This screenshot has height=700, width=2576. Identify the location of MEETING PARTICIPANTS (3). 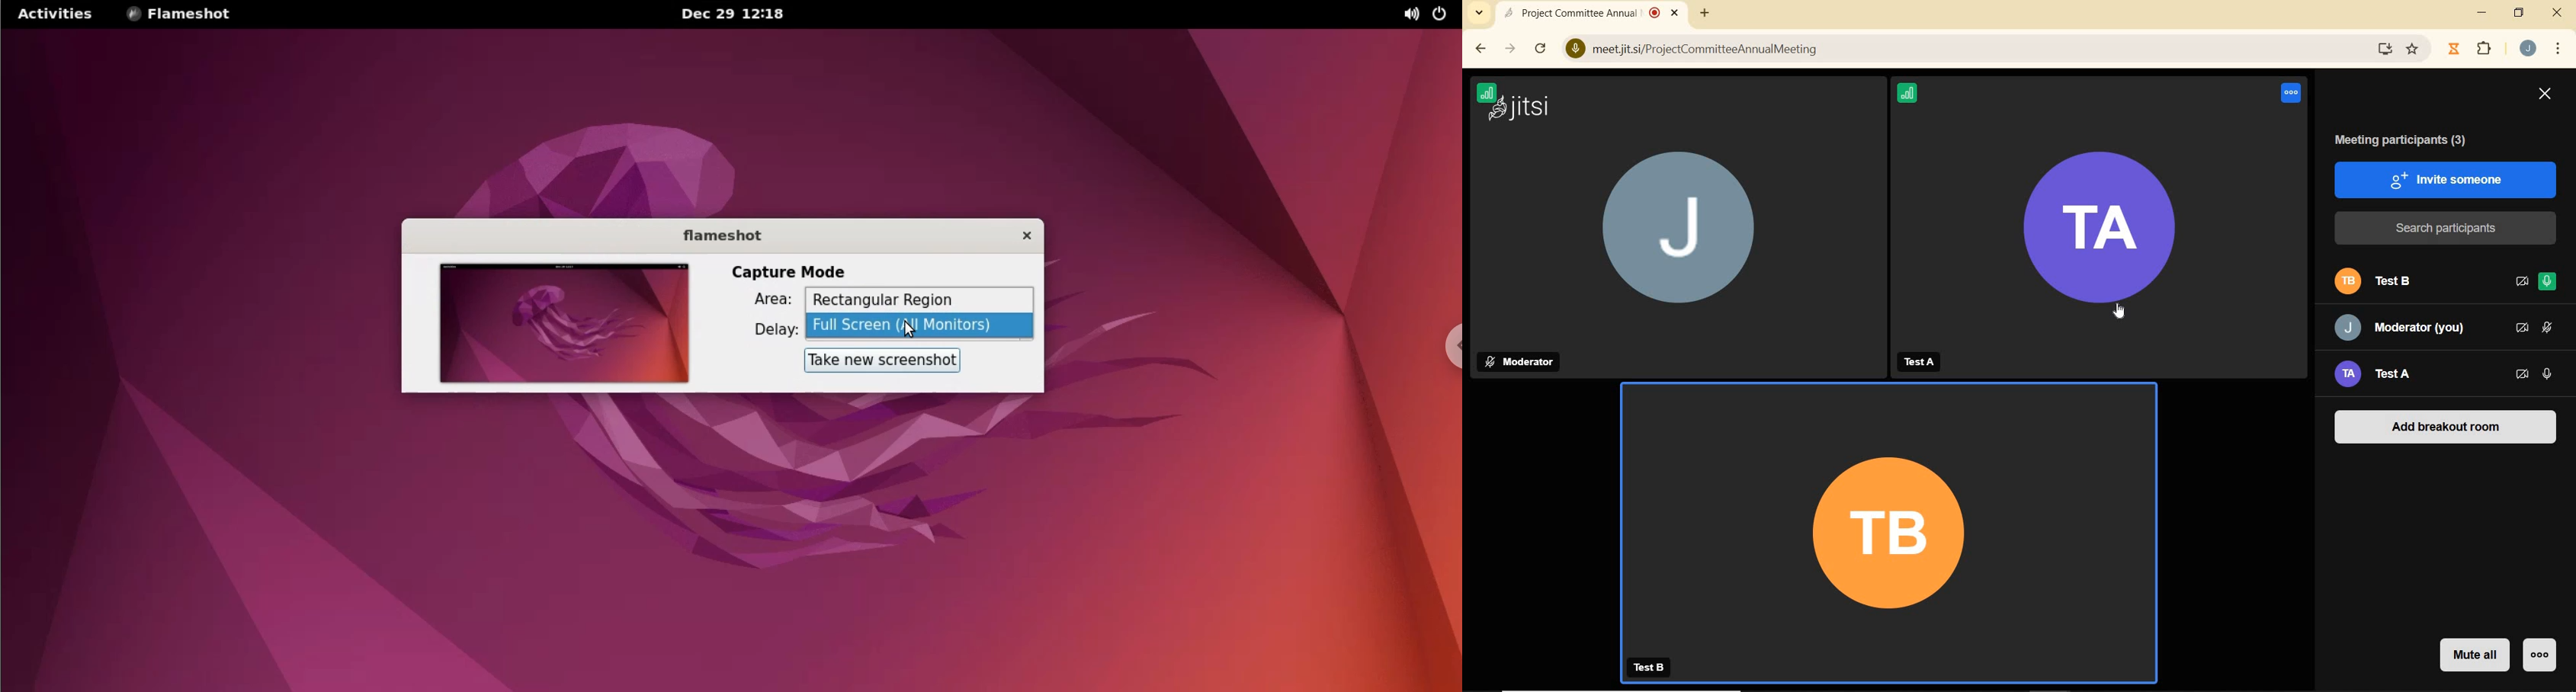
(2410, 140).